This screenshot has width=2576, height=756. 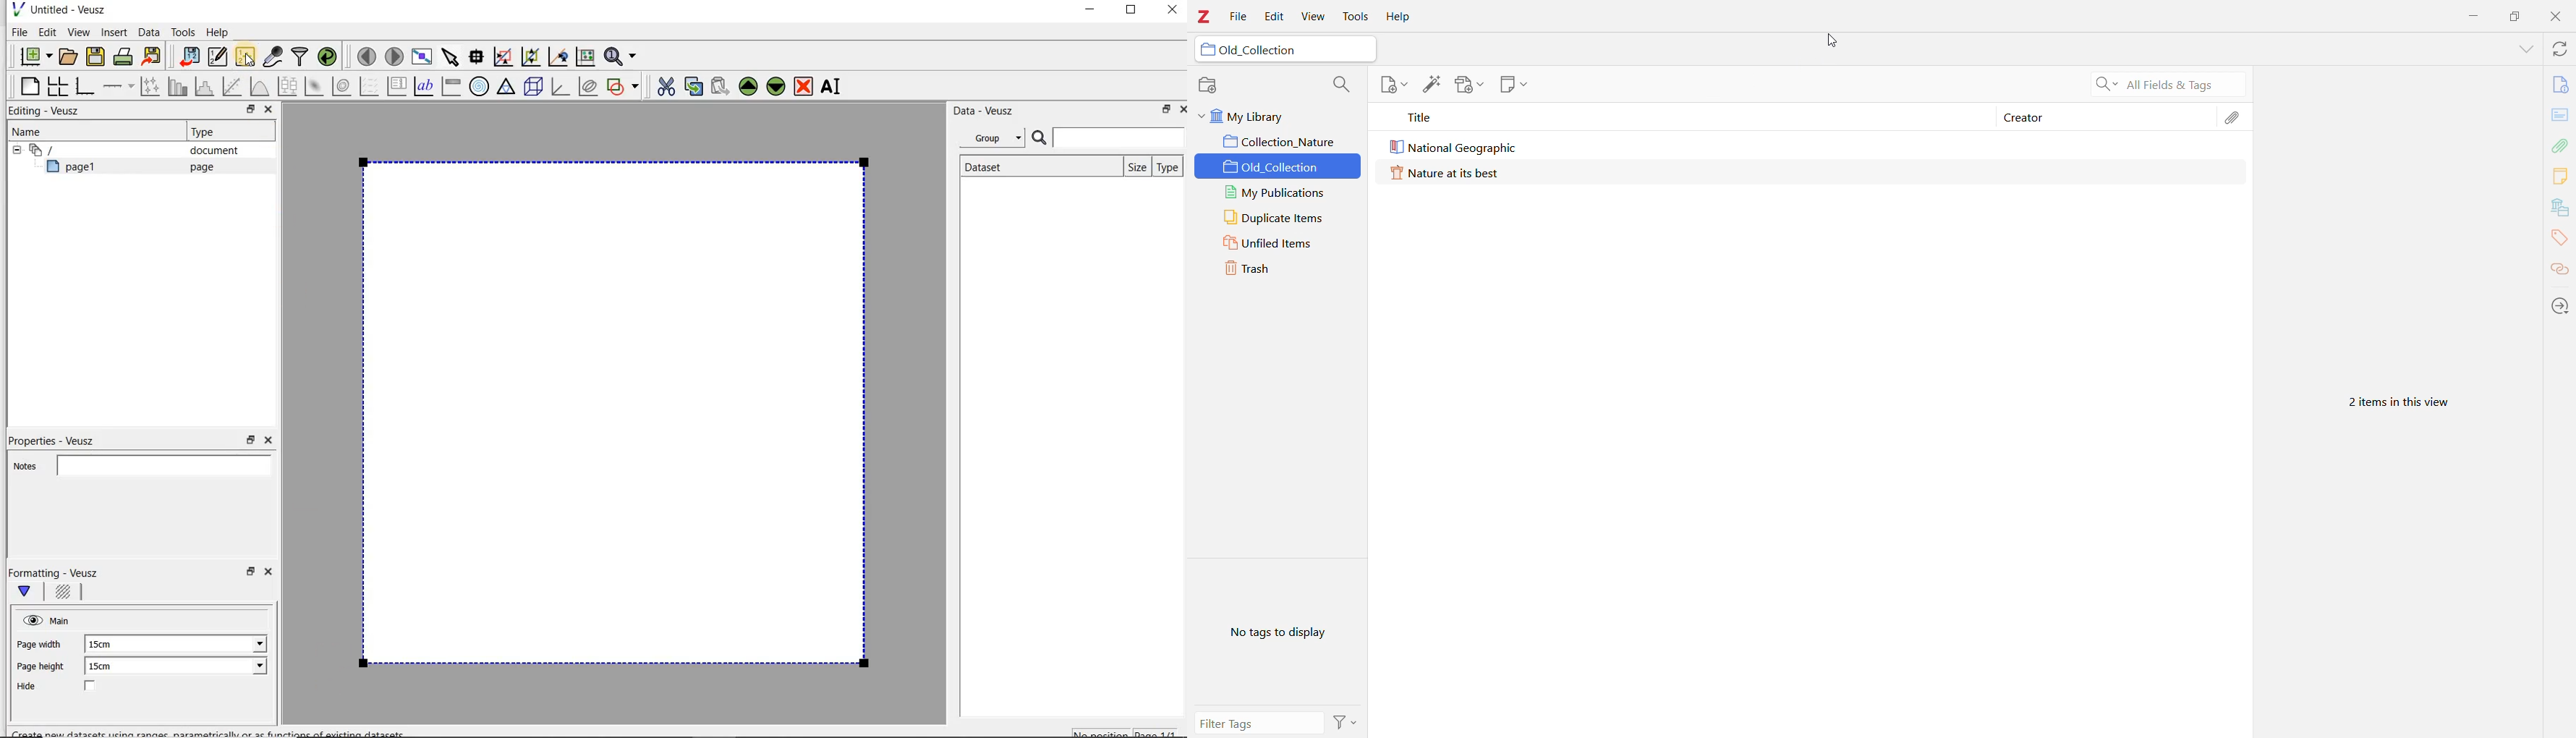 I want to click on Unfiled Items, so click(x=1279, y=244).